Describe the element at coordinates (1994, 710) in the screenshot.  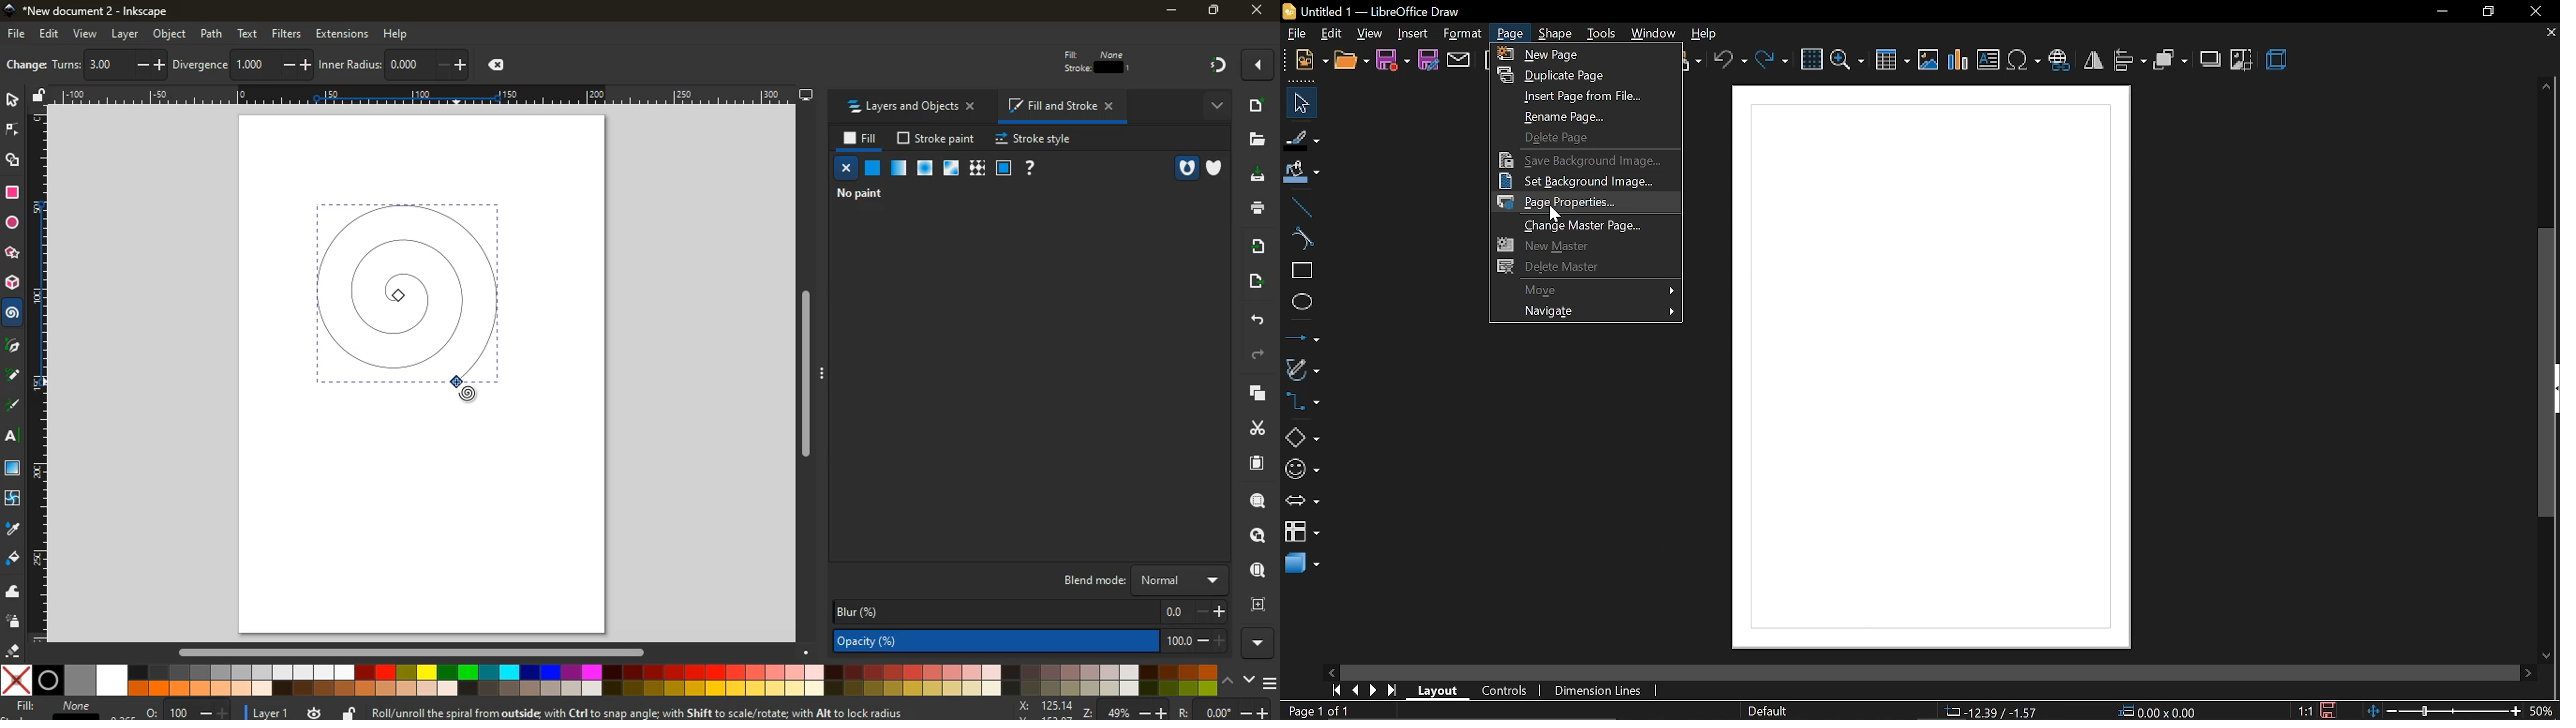
I see `-12.39/-1.57 - co-ordinate` at that location.